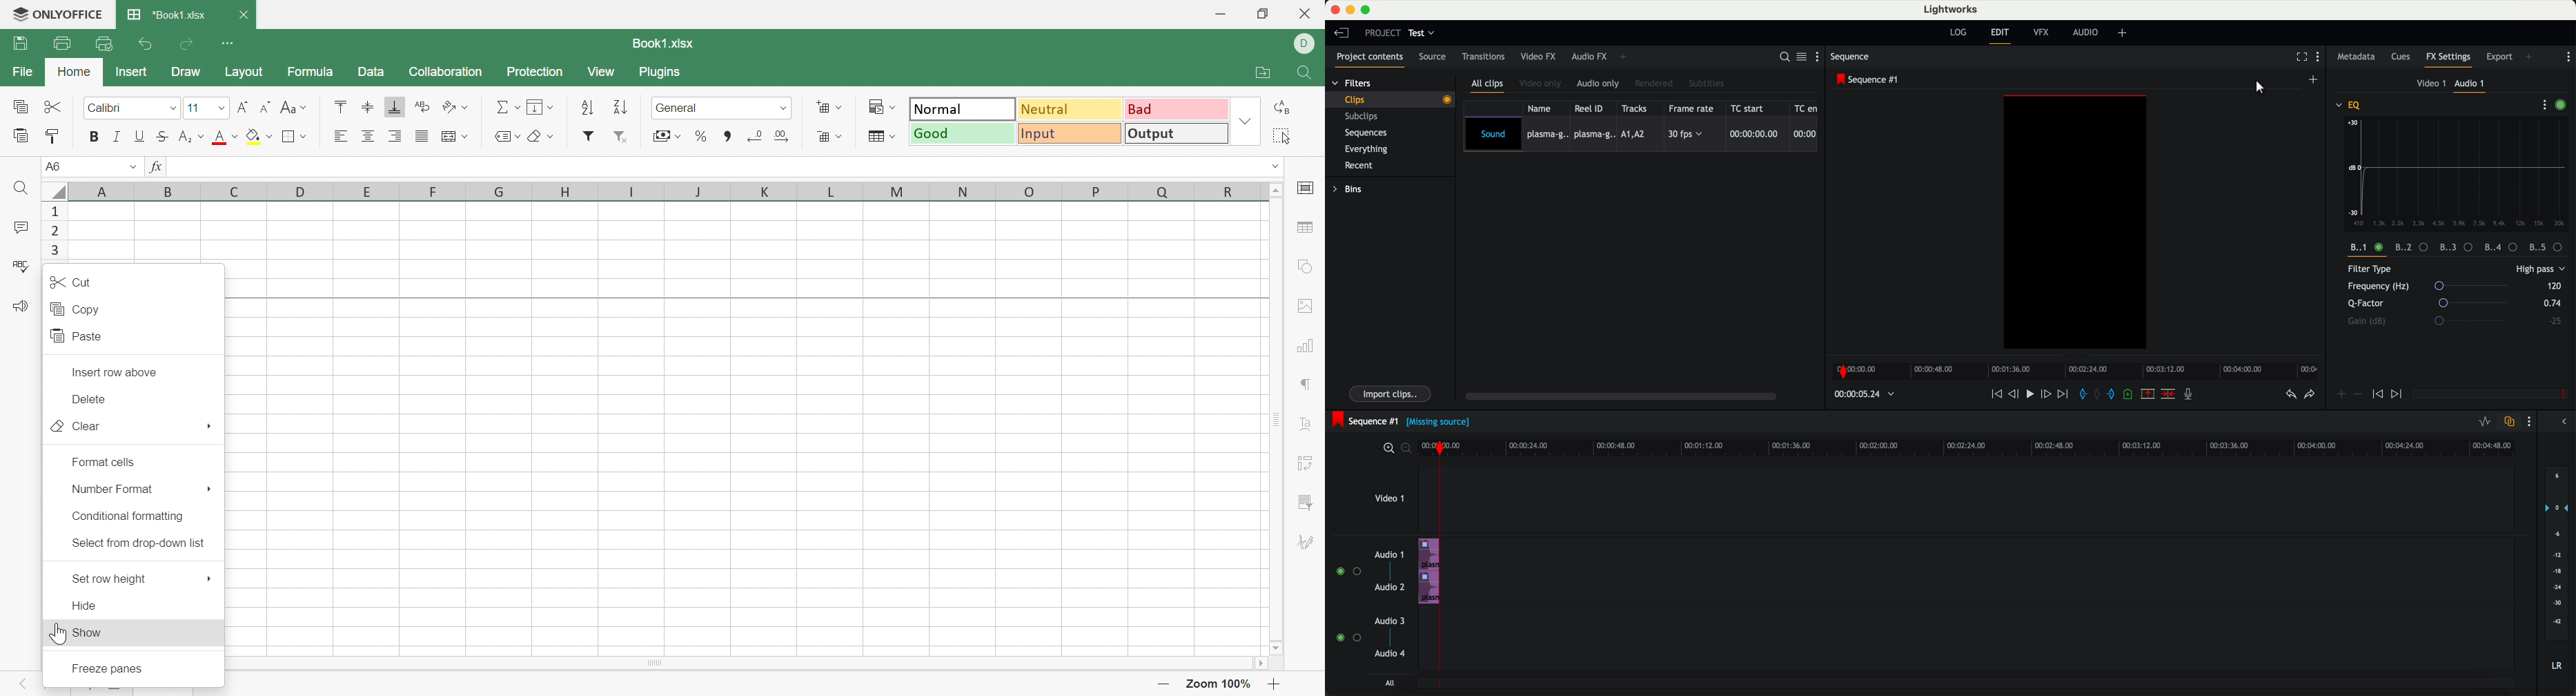 The height and width of the screenshot is (700, 2576). What do you see at coordinates (1589, 57) in the screenshot?
I see `audio FX` at bounding box center [1589, 57].